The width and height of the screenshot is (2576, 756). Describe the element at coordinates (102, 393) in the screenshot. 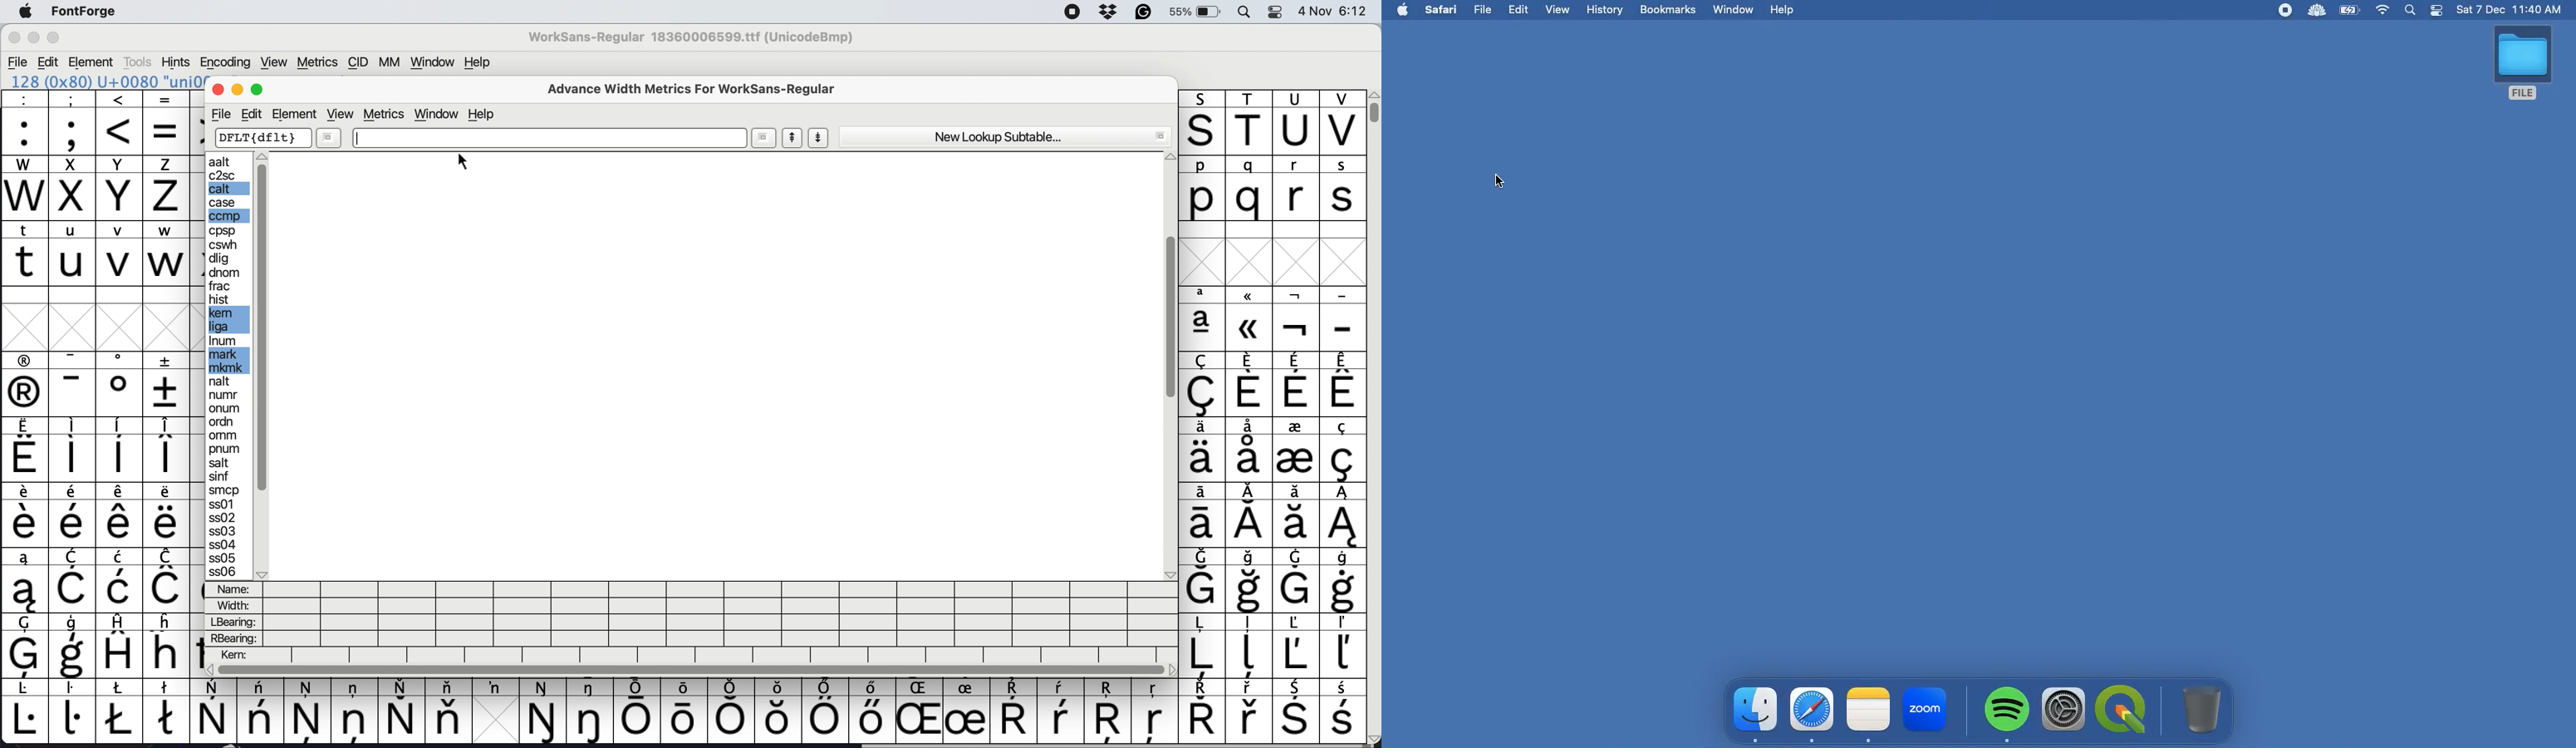

I see `special characters` at that location.